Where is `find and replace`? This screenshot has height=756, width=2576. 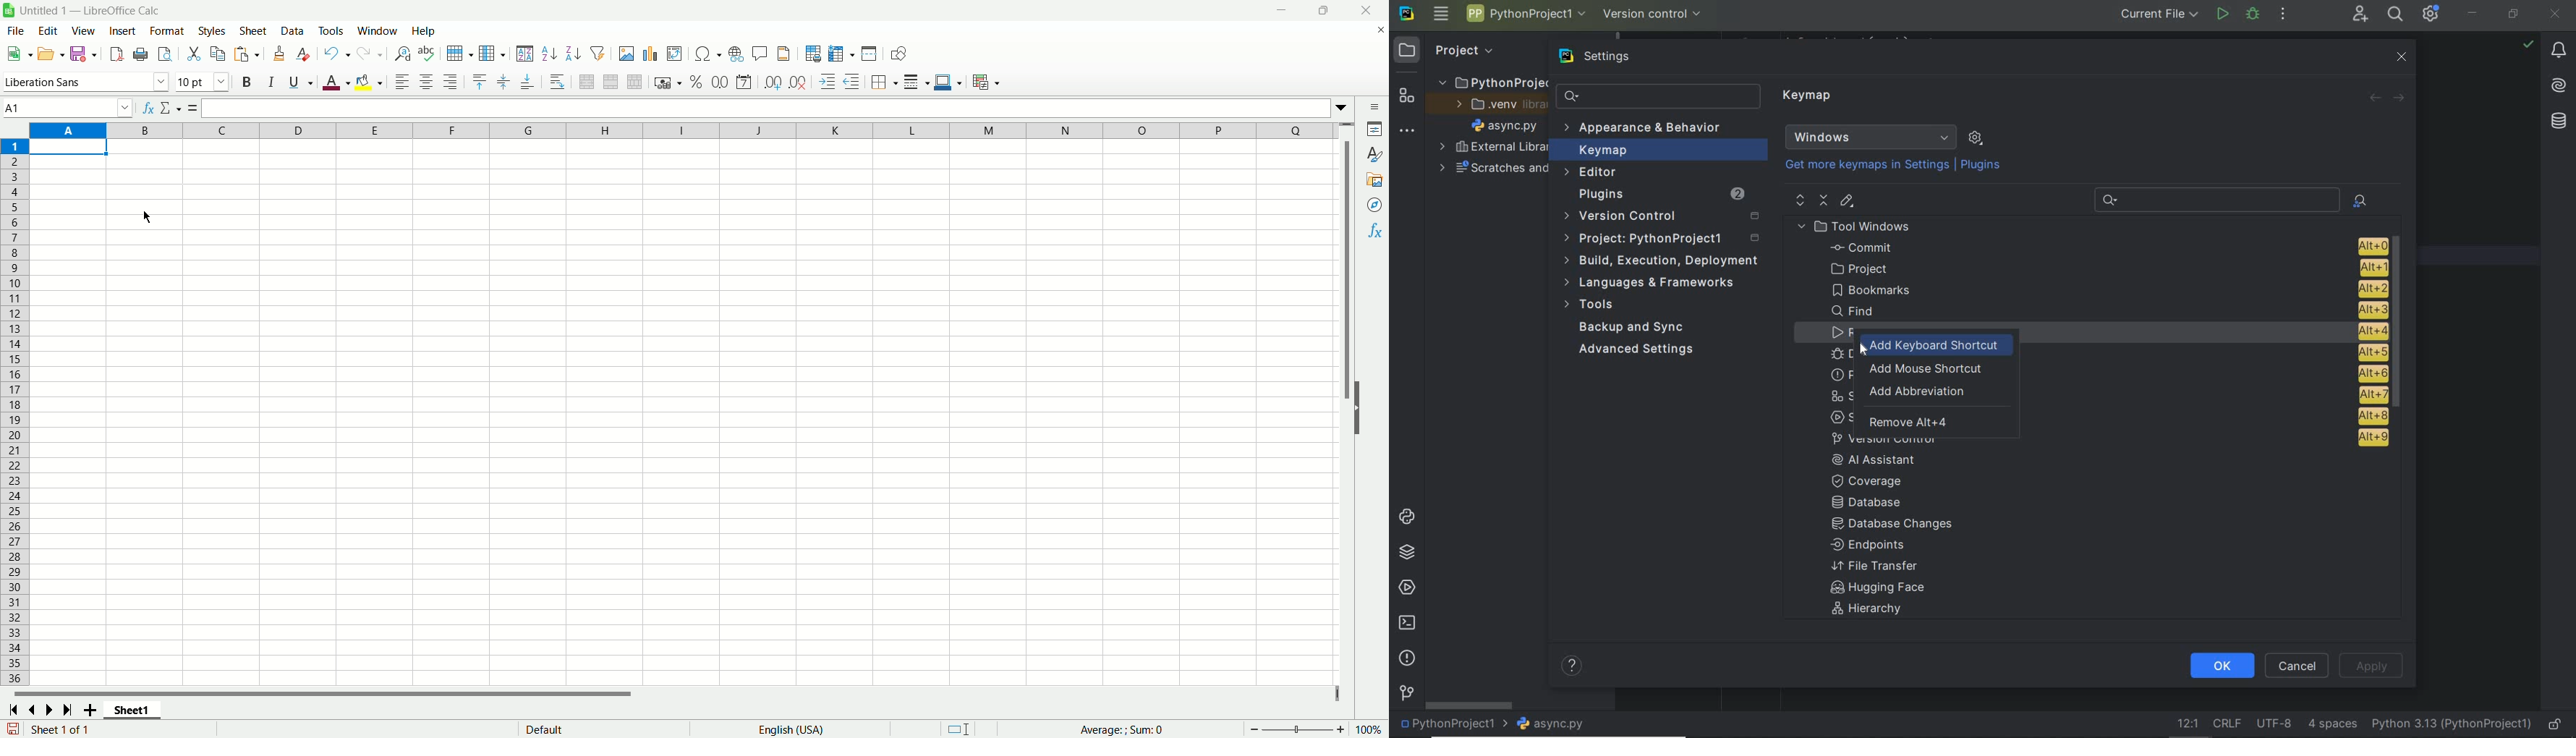 find and replace is located at coordinates (401, 54).